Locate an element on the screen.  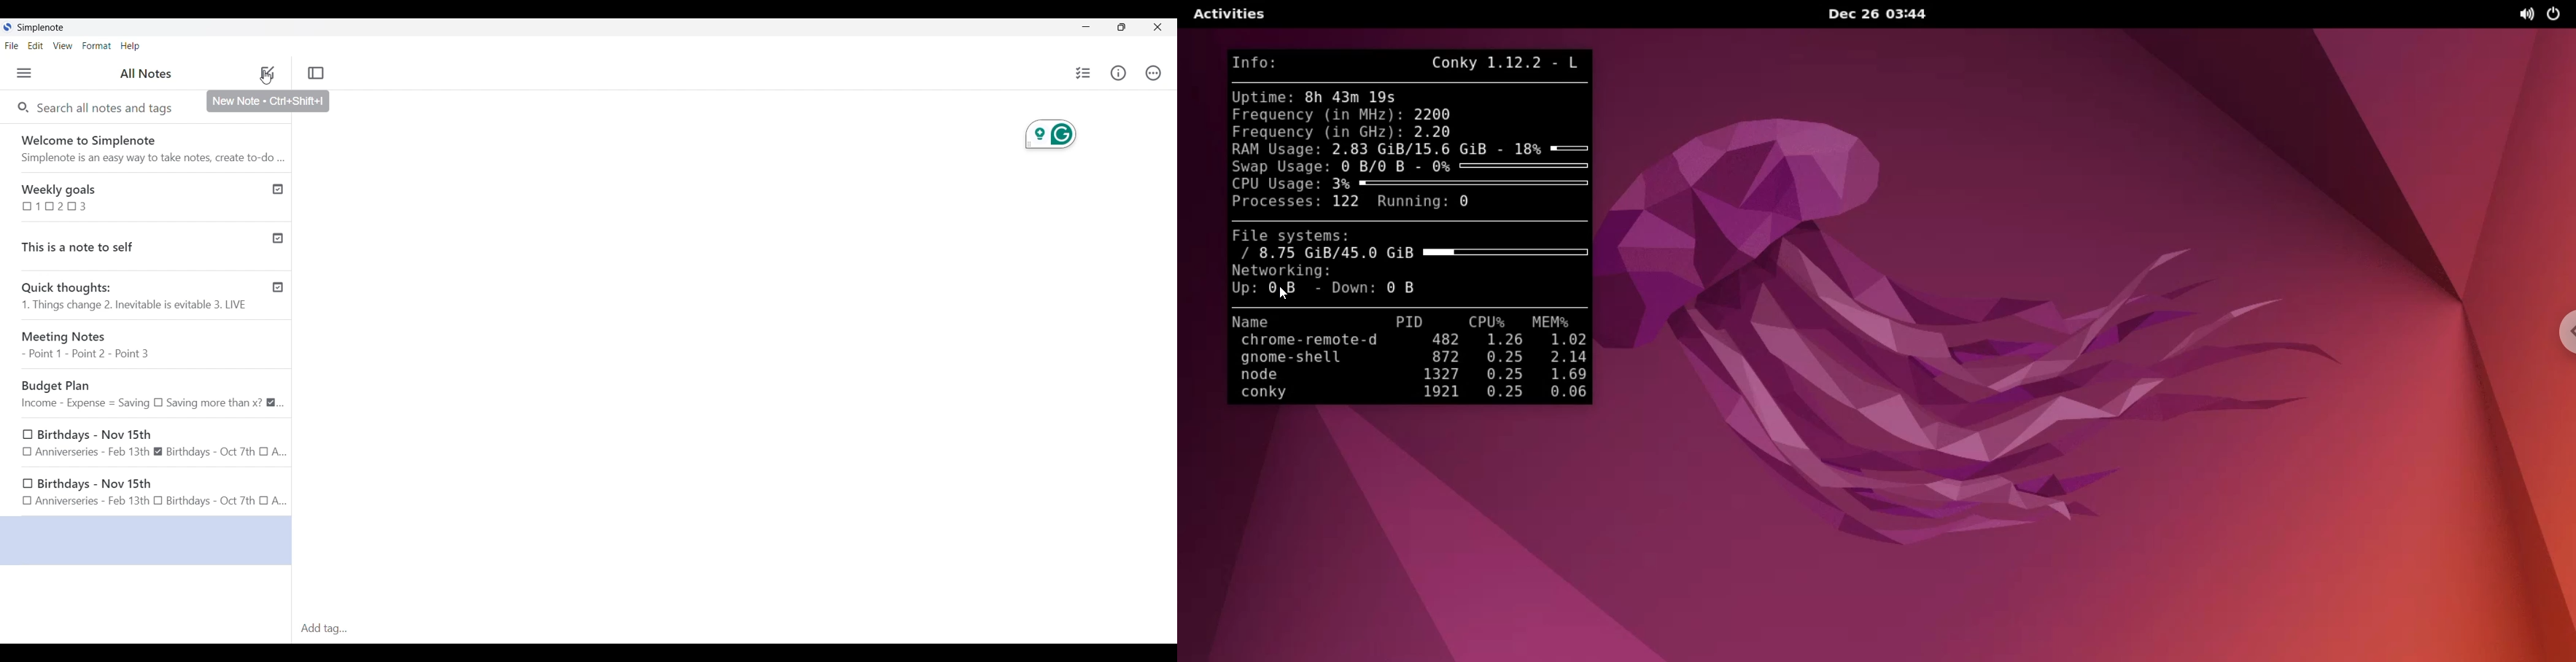
Edit menu is located at coordinates (36, 45).